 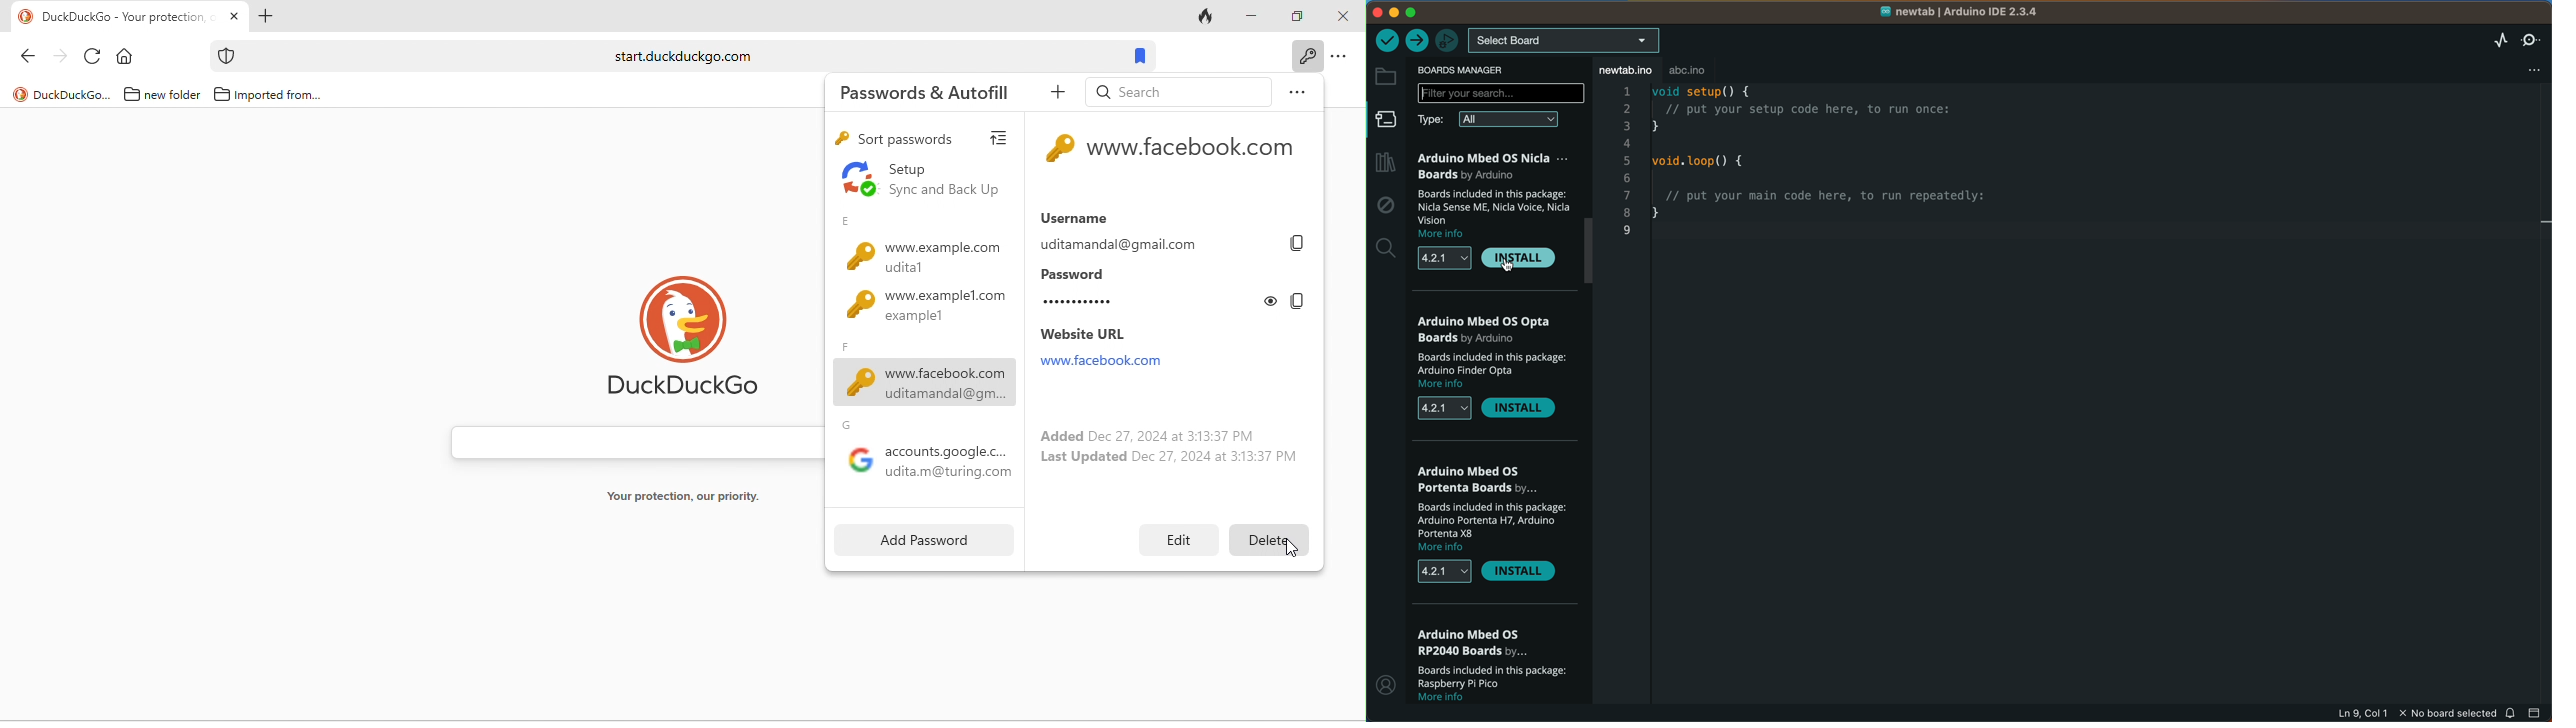 What do you see at coordinates (1418, 41) in the screenshot?
I see `upload` at bounding box center [1418, 41].